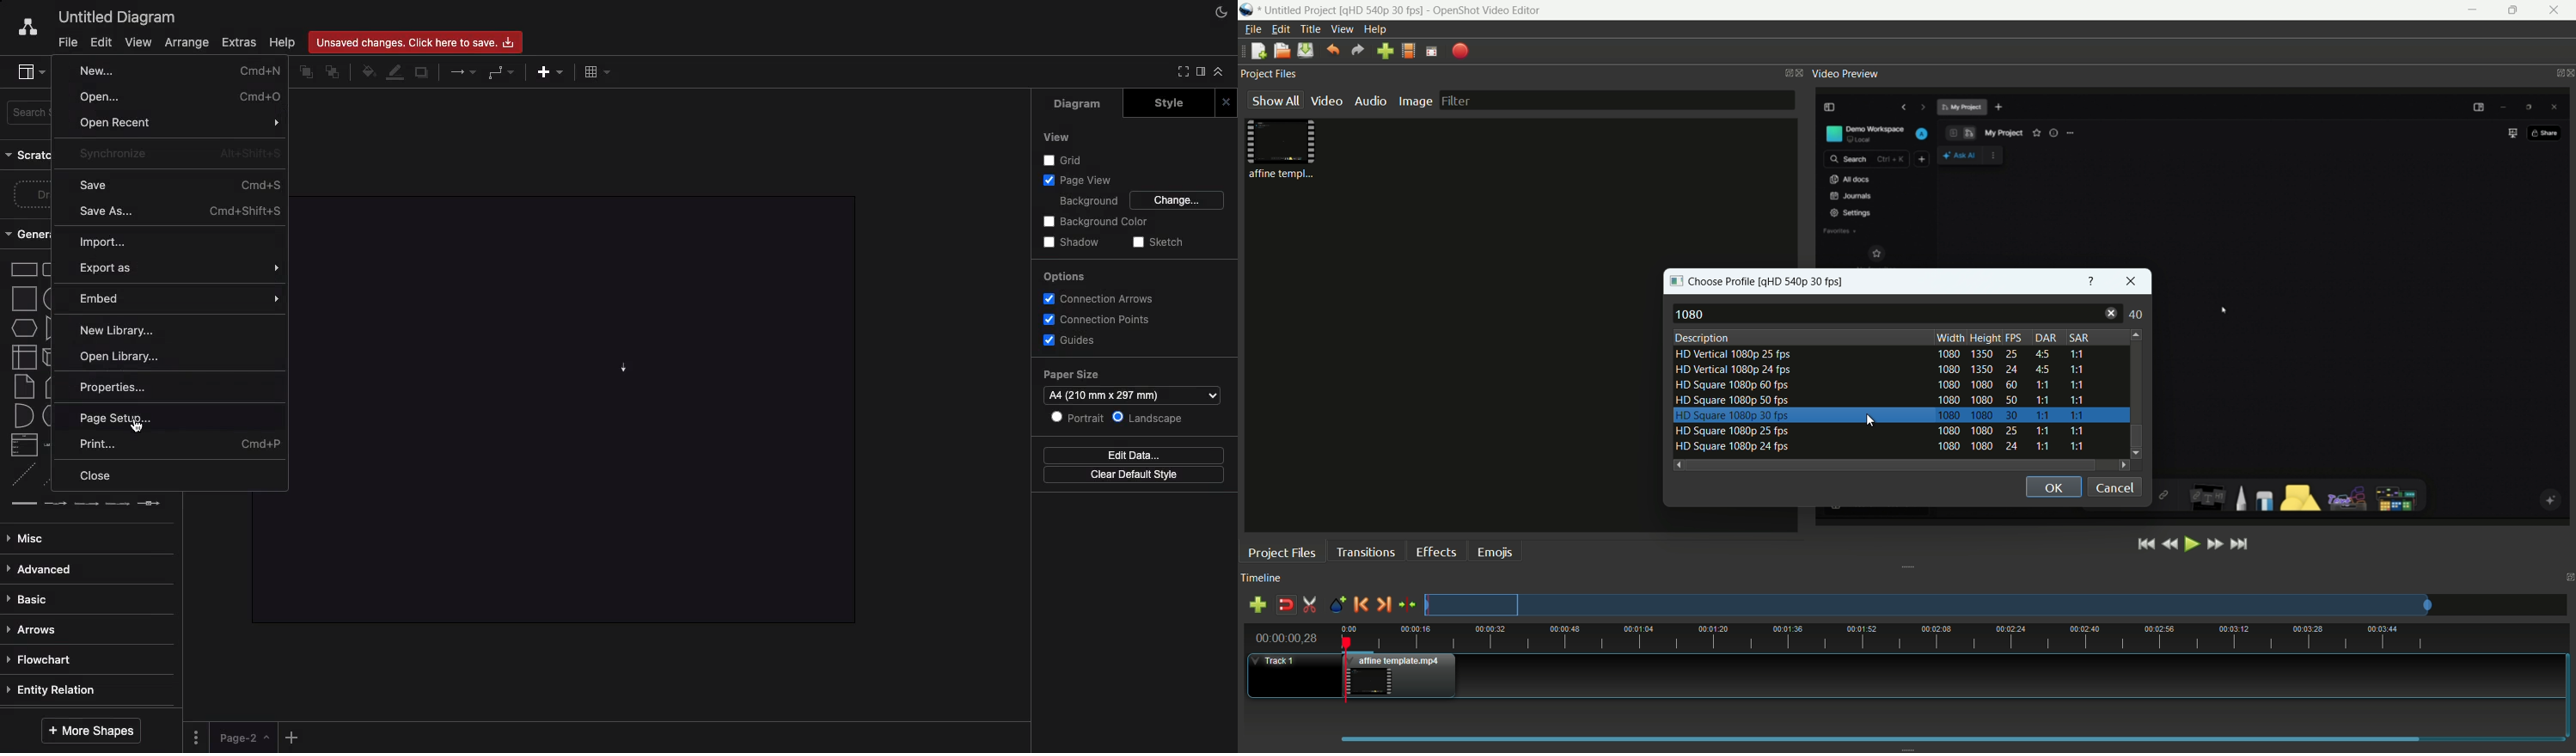  Describe the element at coordinates (1065, 159) in the screenshot. I see `Grid` at that location.